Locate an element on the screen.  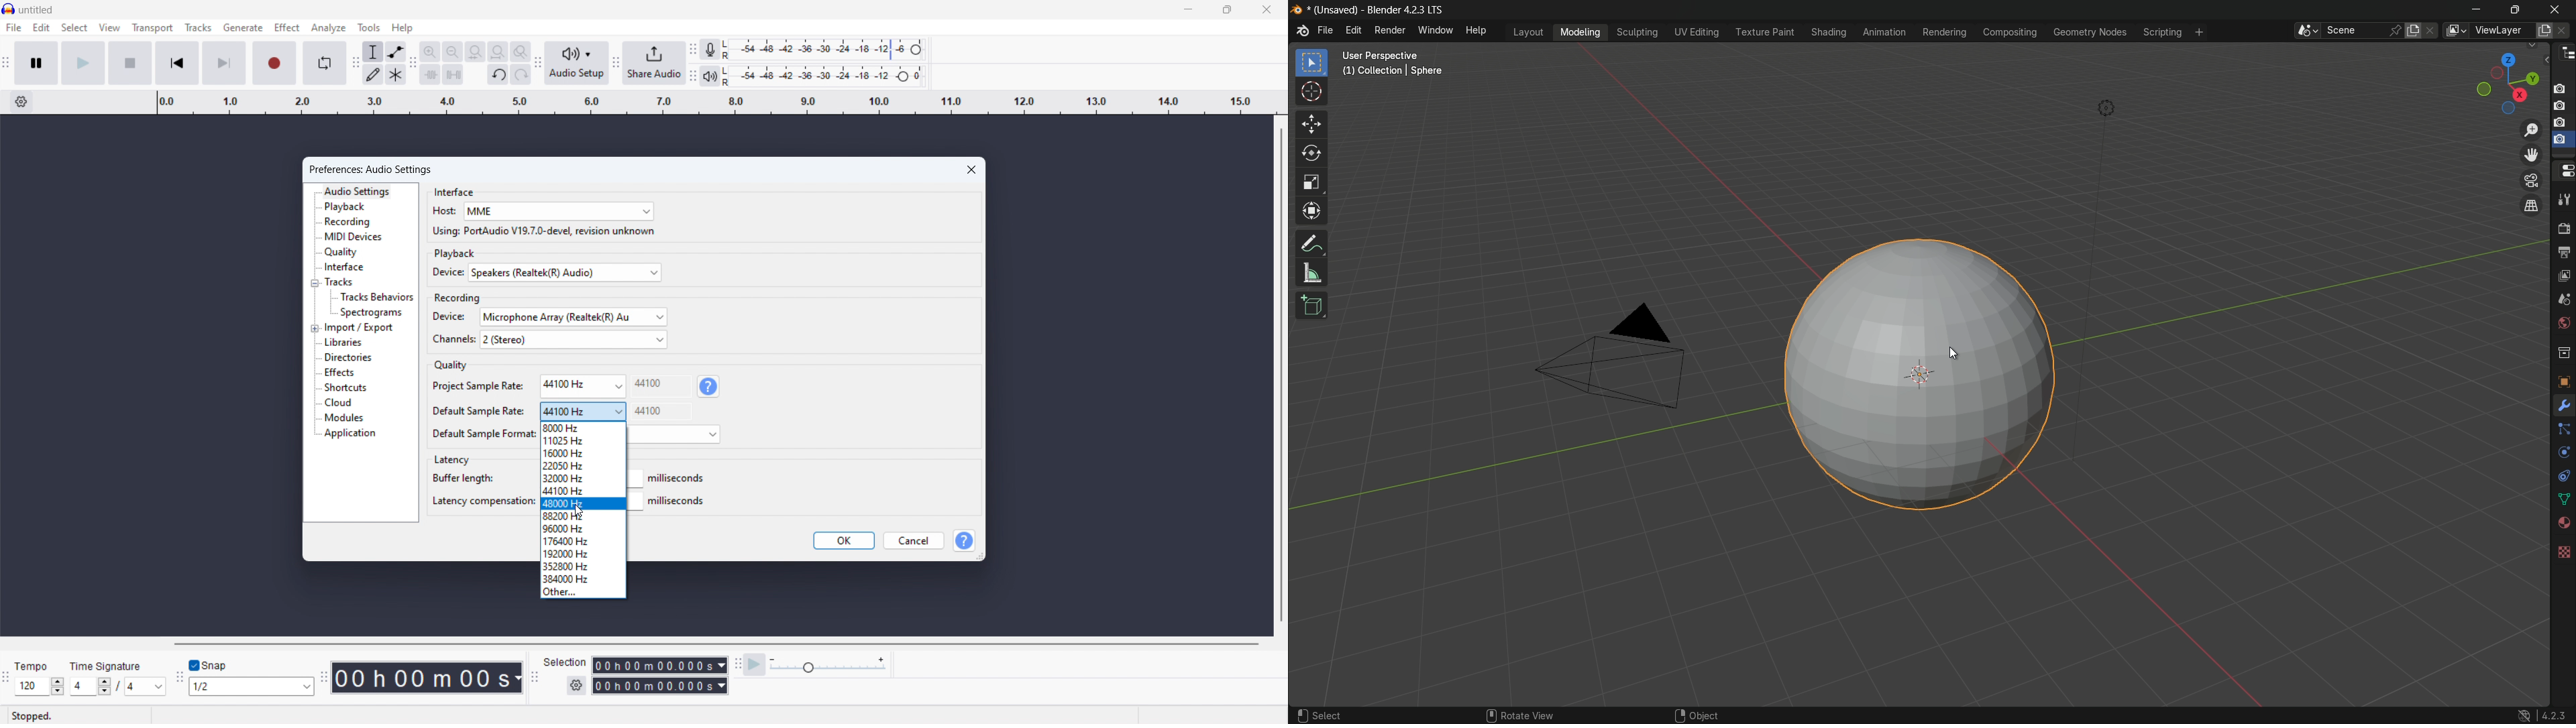
start time is located at coordinates (659, 664).